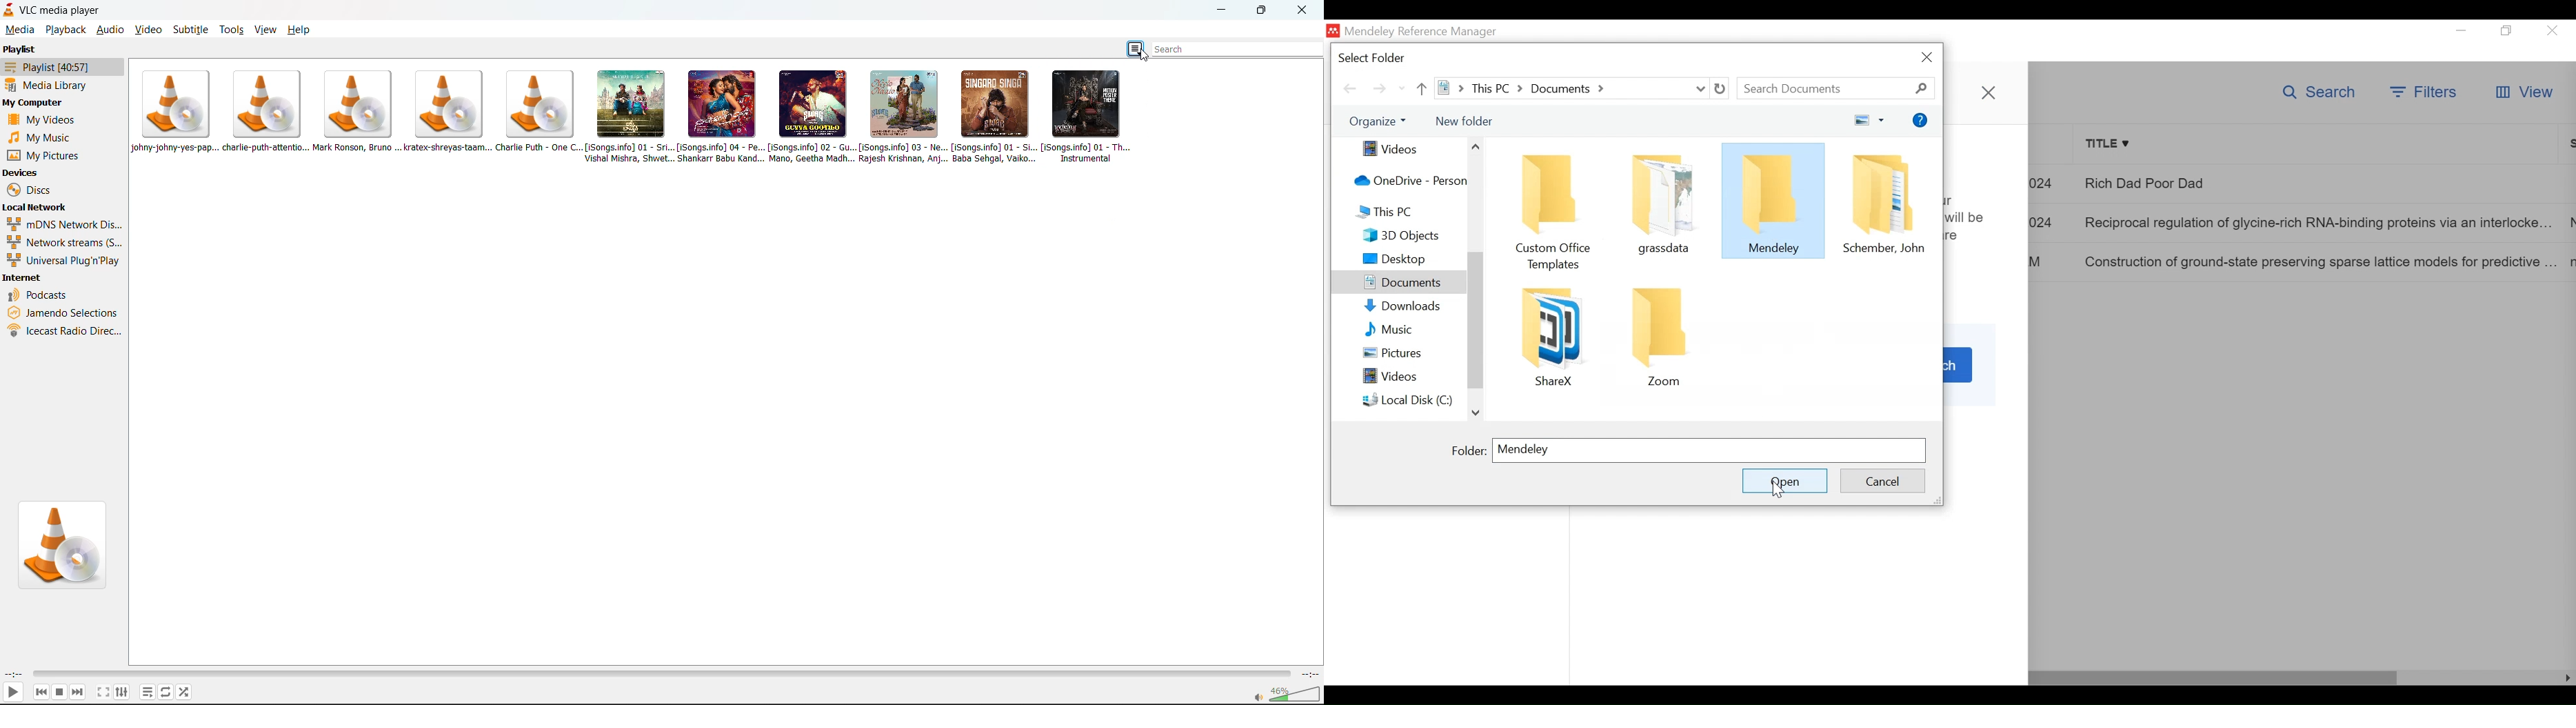 The height and width of the screenshot is (728, 2576). What do you see at coordinates (148, 30) in the screenshot?
I see `video` at bounding box center [148, 30].